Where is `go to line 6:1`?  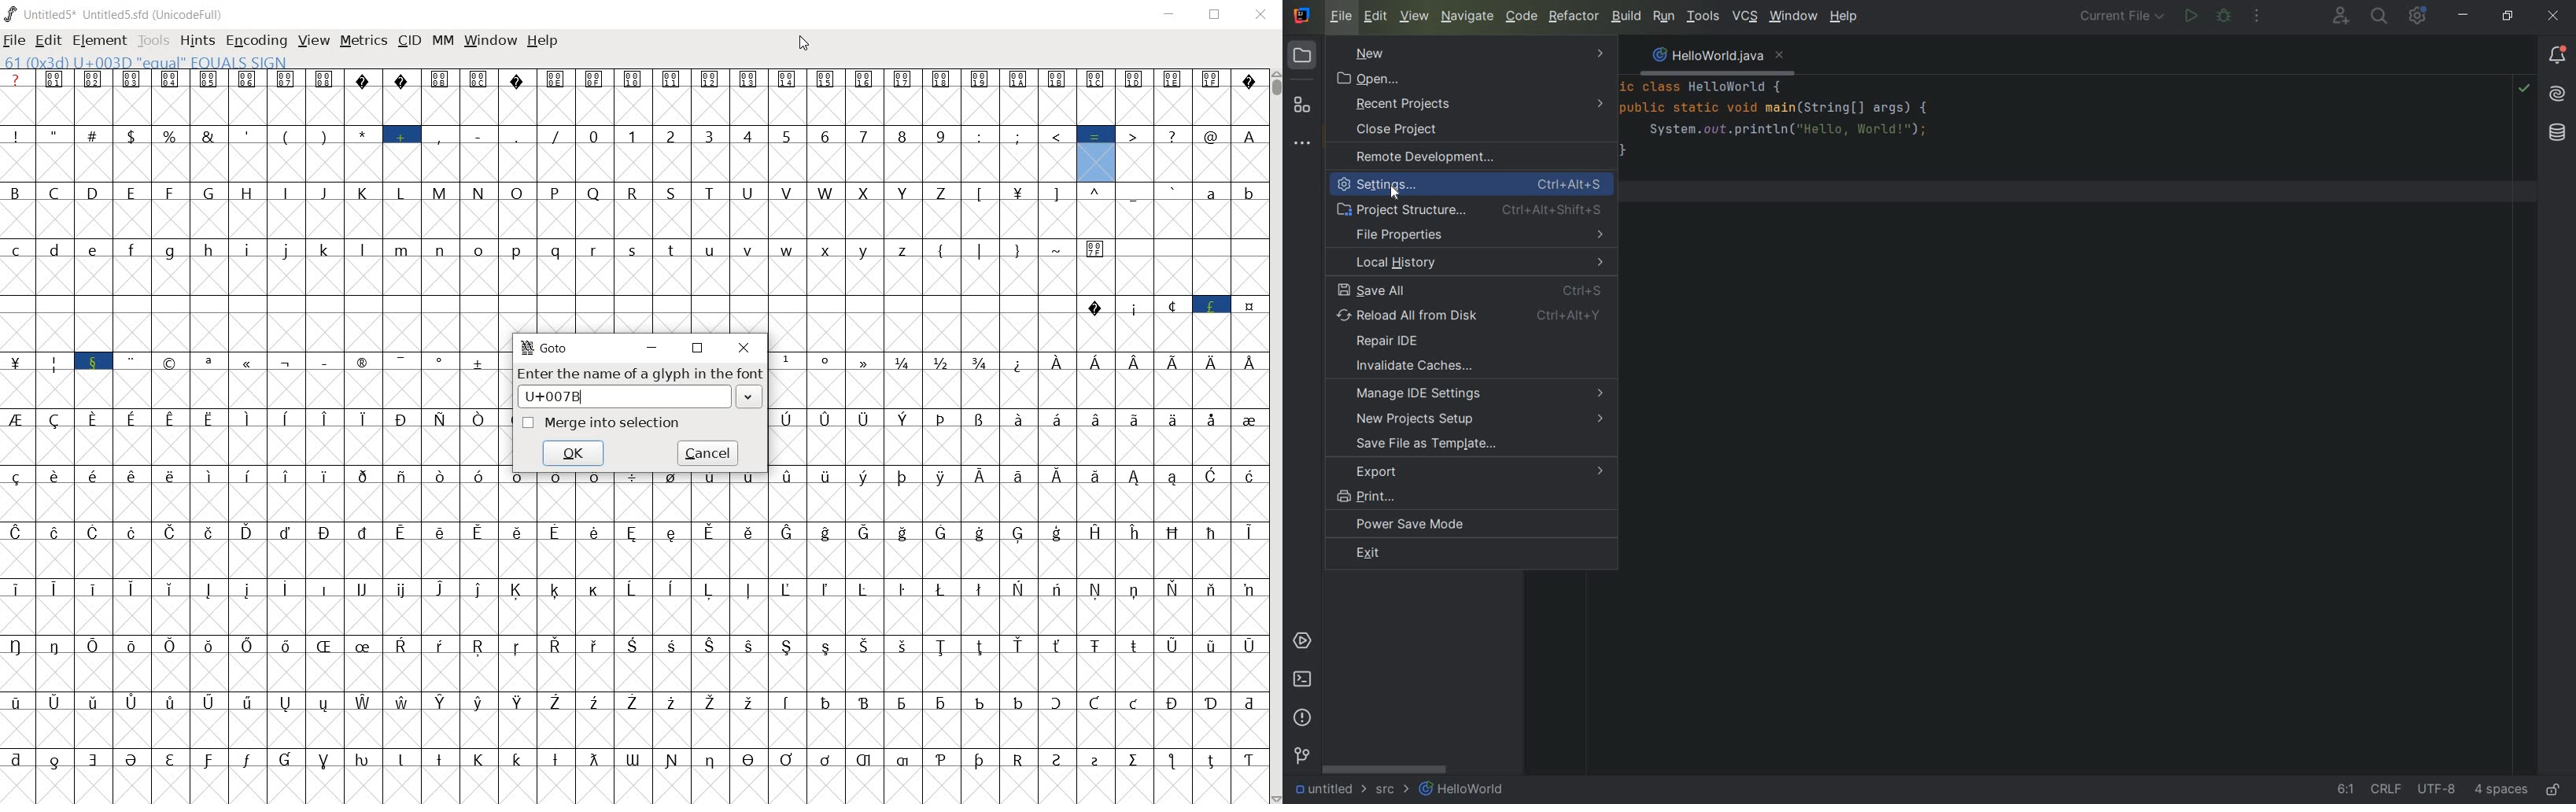
go to line 6:1 is located at coordinates (2346, 790).